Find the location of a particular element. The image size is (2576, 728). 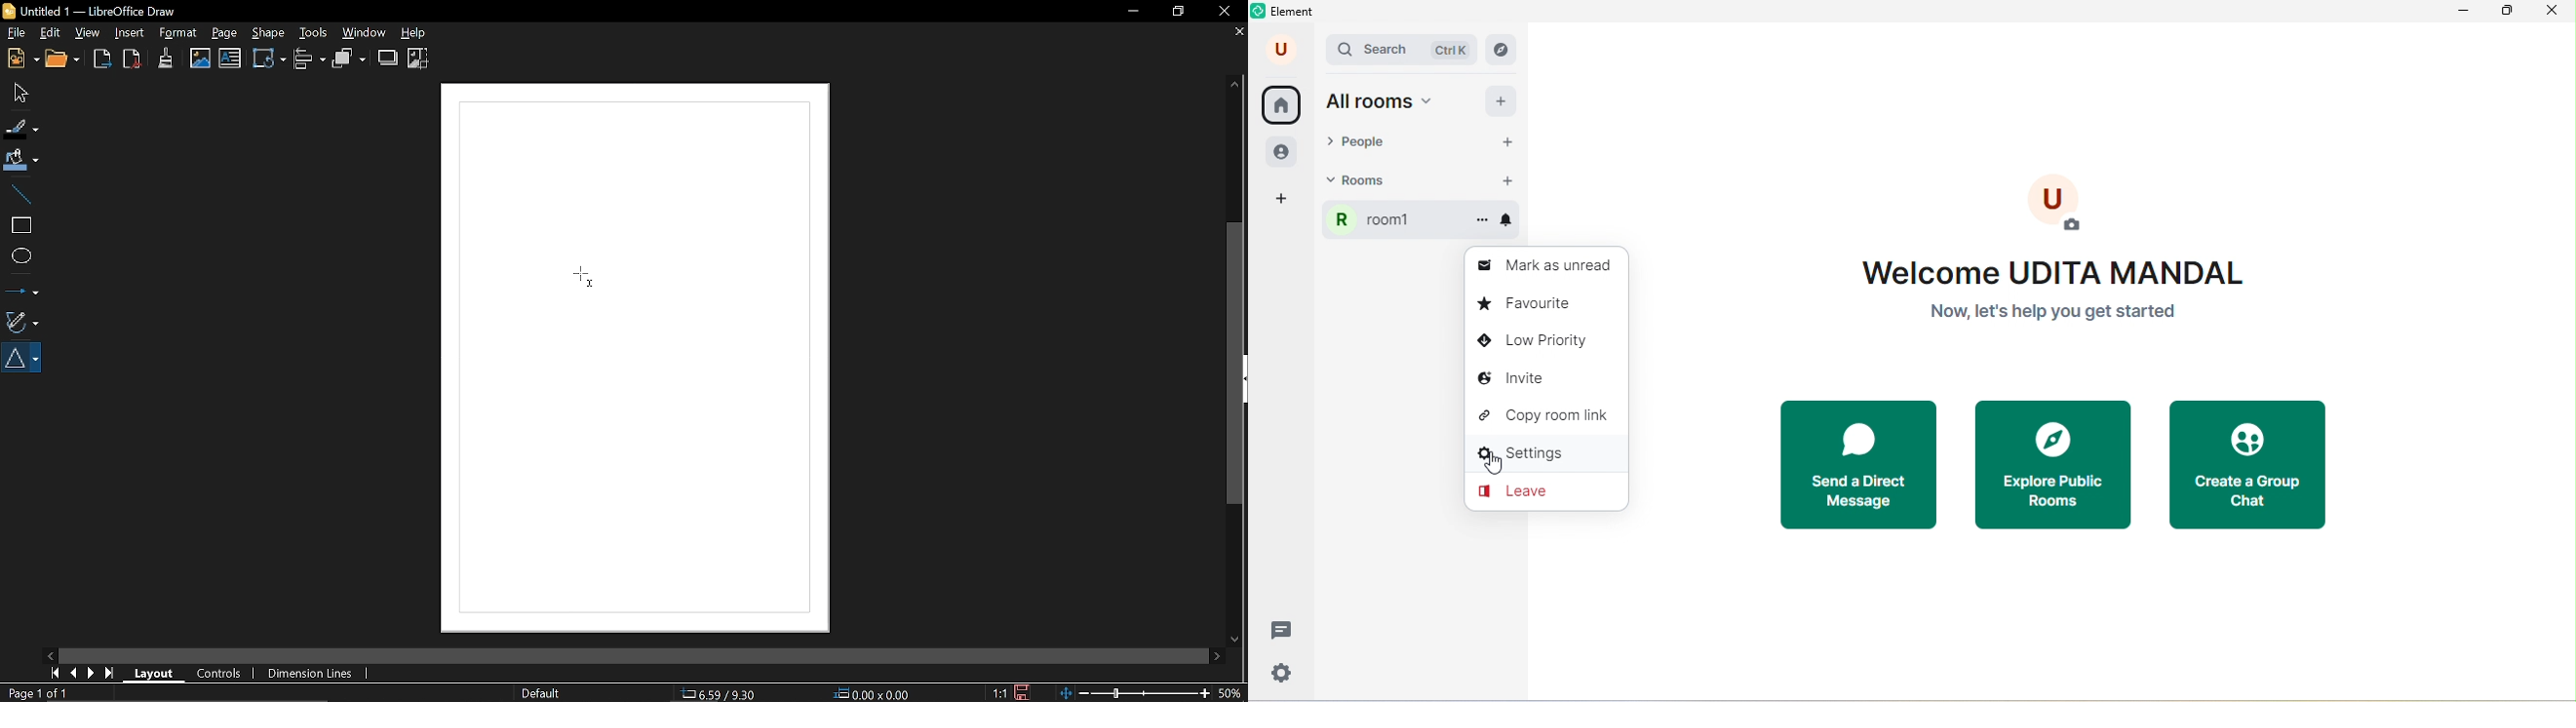

Shadow is located at coordinates (388, 58).